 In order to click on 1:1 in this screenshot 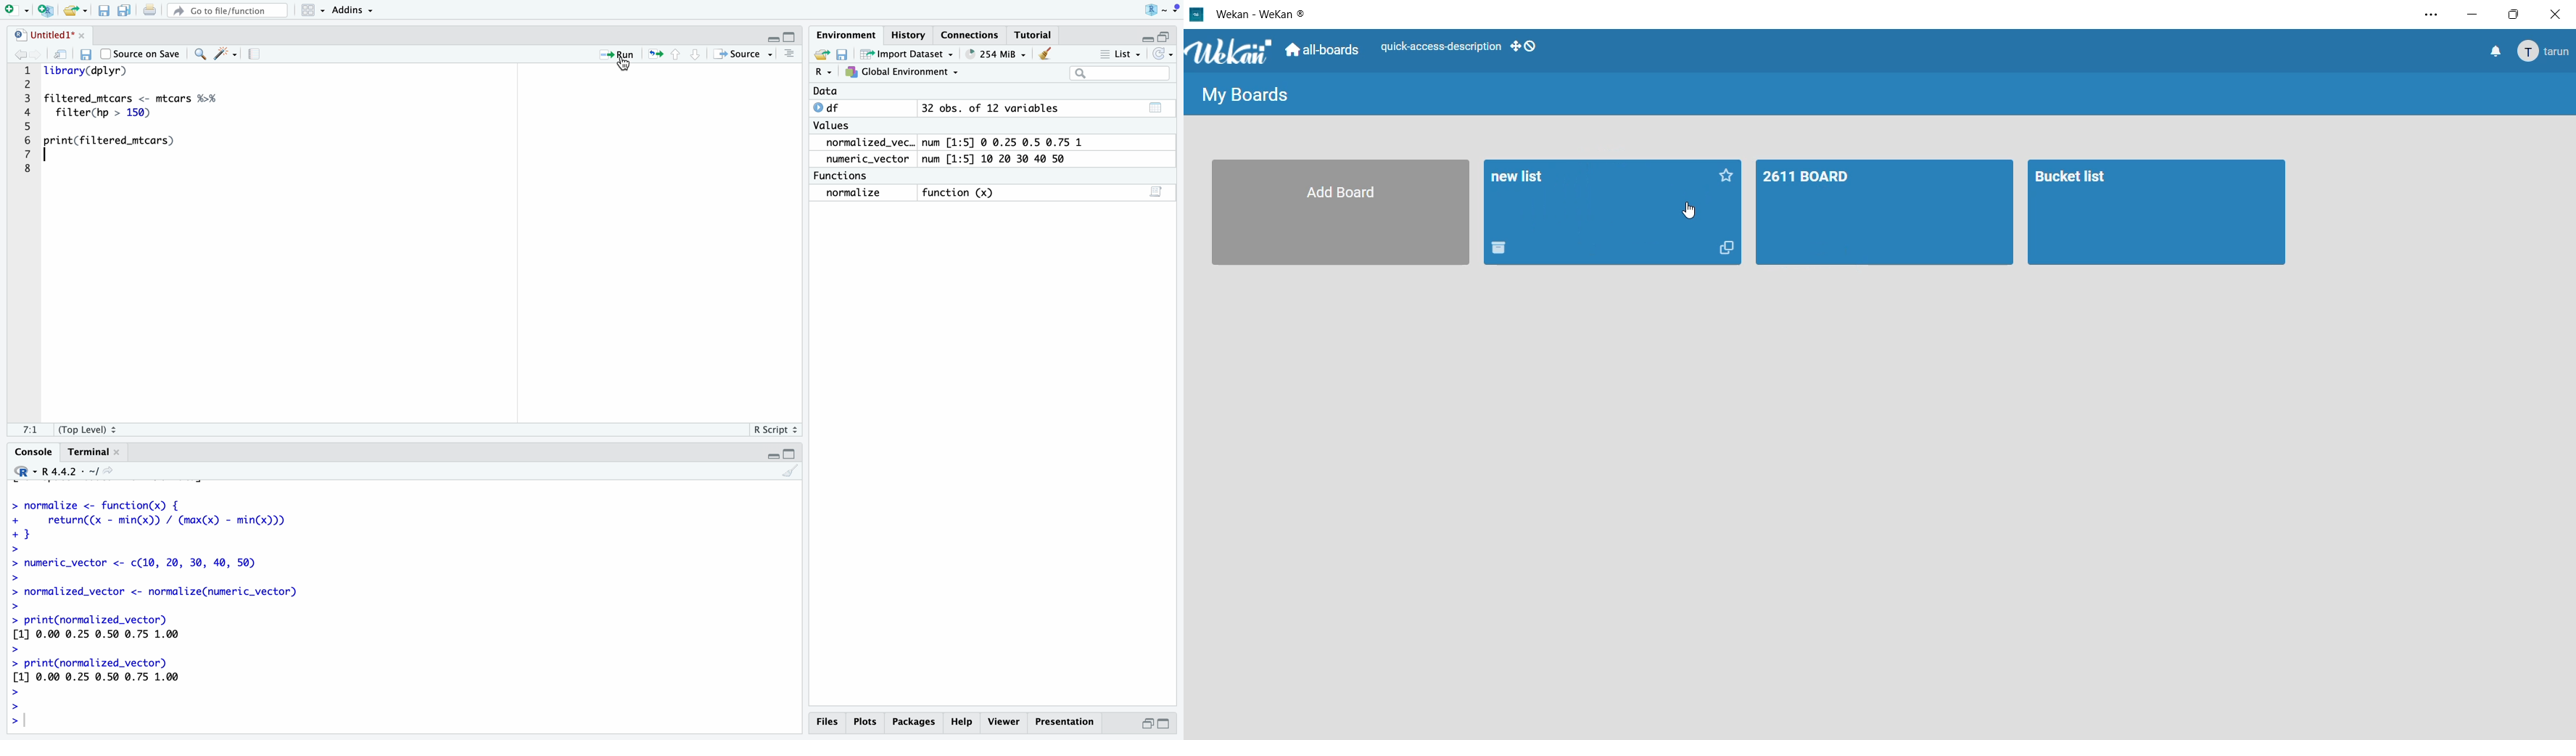, I will do `click(33, 430)`.